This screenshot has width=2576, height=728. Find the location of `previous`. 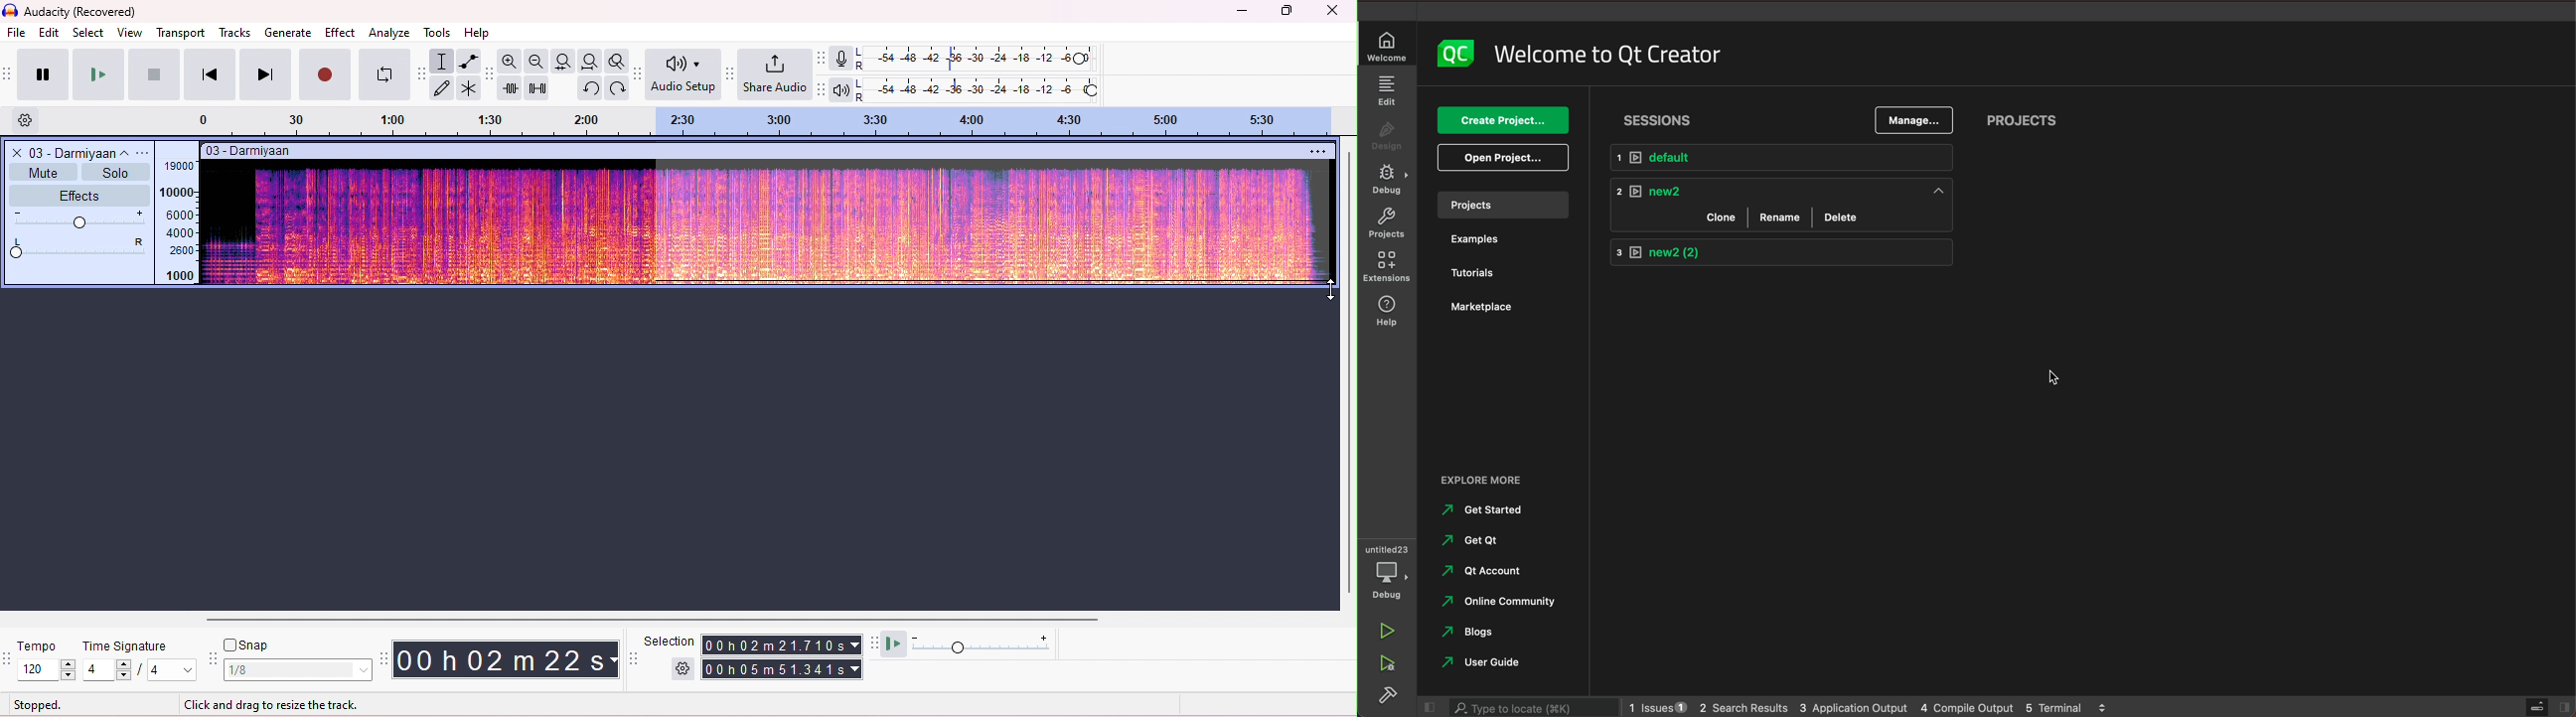

previous is located at coordinates (209, 74).